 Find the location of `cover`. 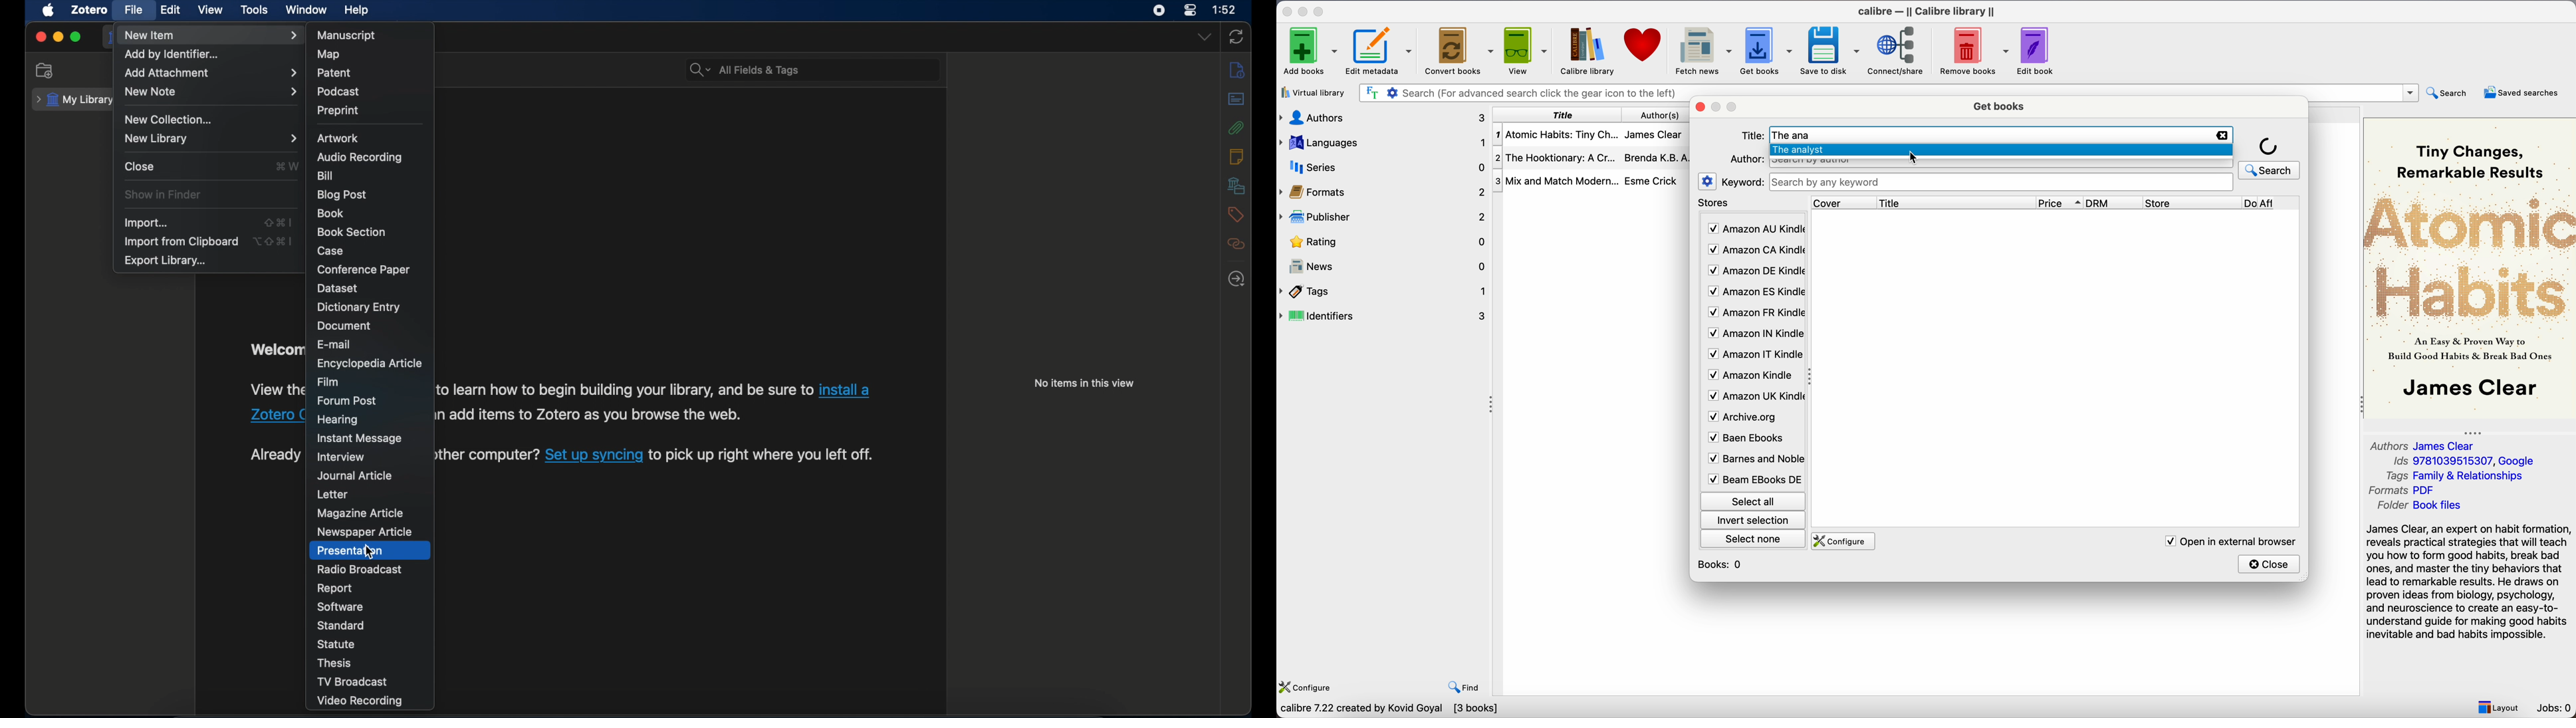

cover is located at coordinates (1839, 202).